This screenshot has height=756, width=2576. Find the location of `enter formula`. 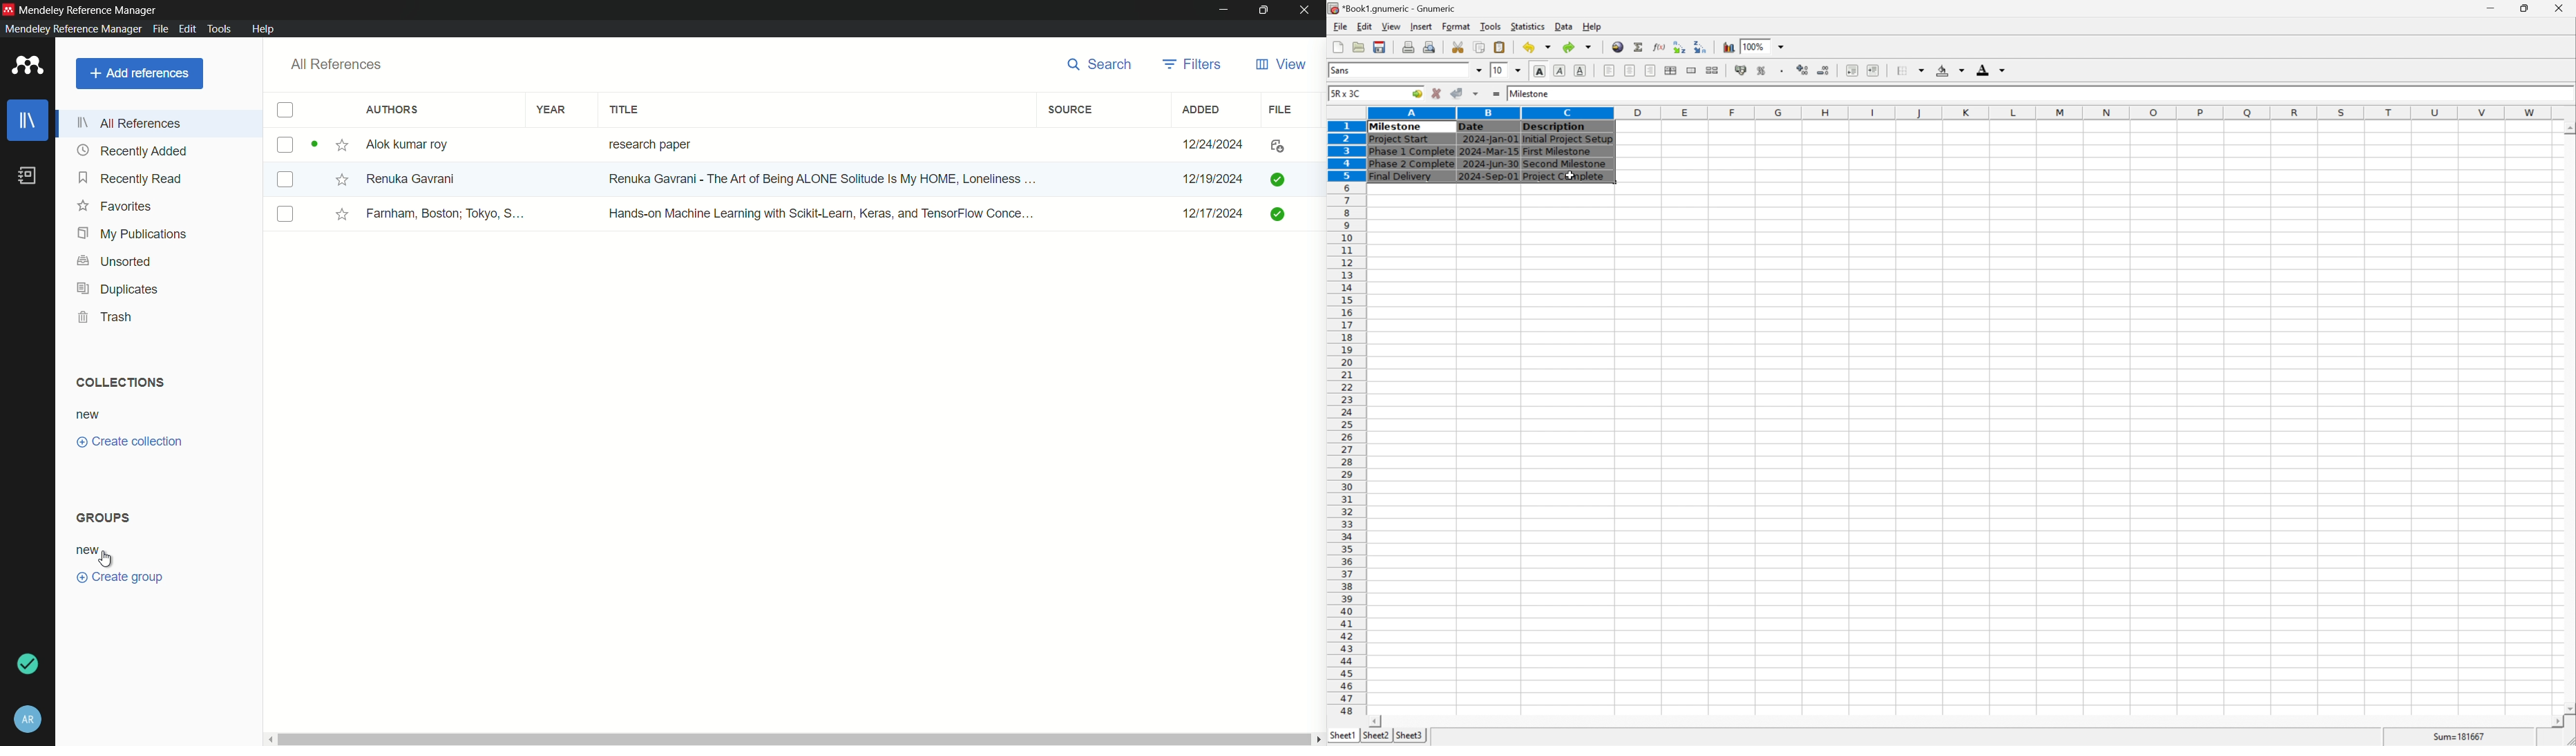

enter formula is located at coordinates (1495, 94).